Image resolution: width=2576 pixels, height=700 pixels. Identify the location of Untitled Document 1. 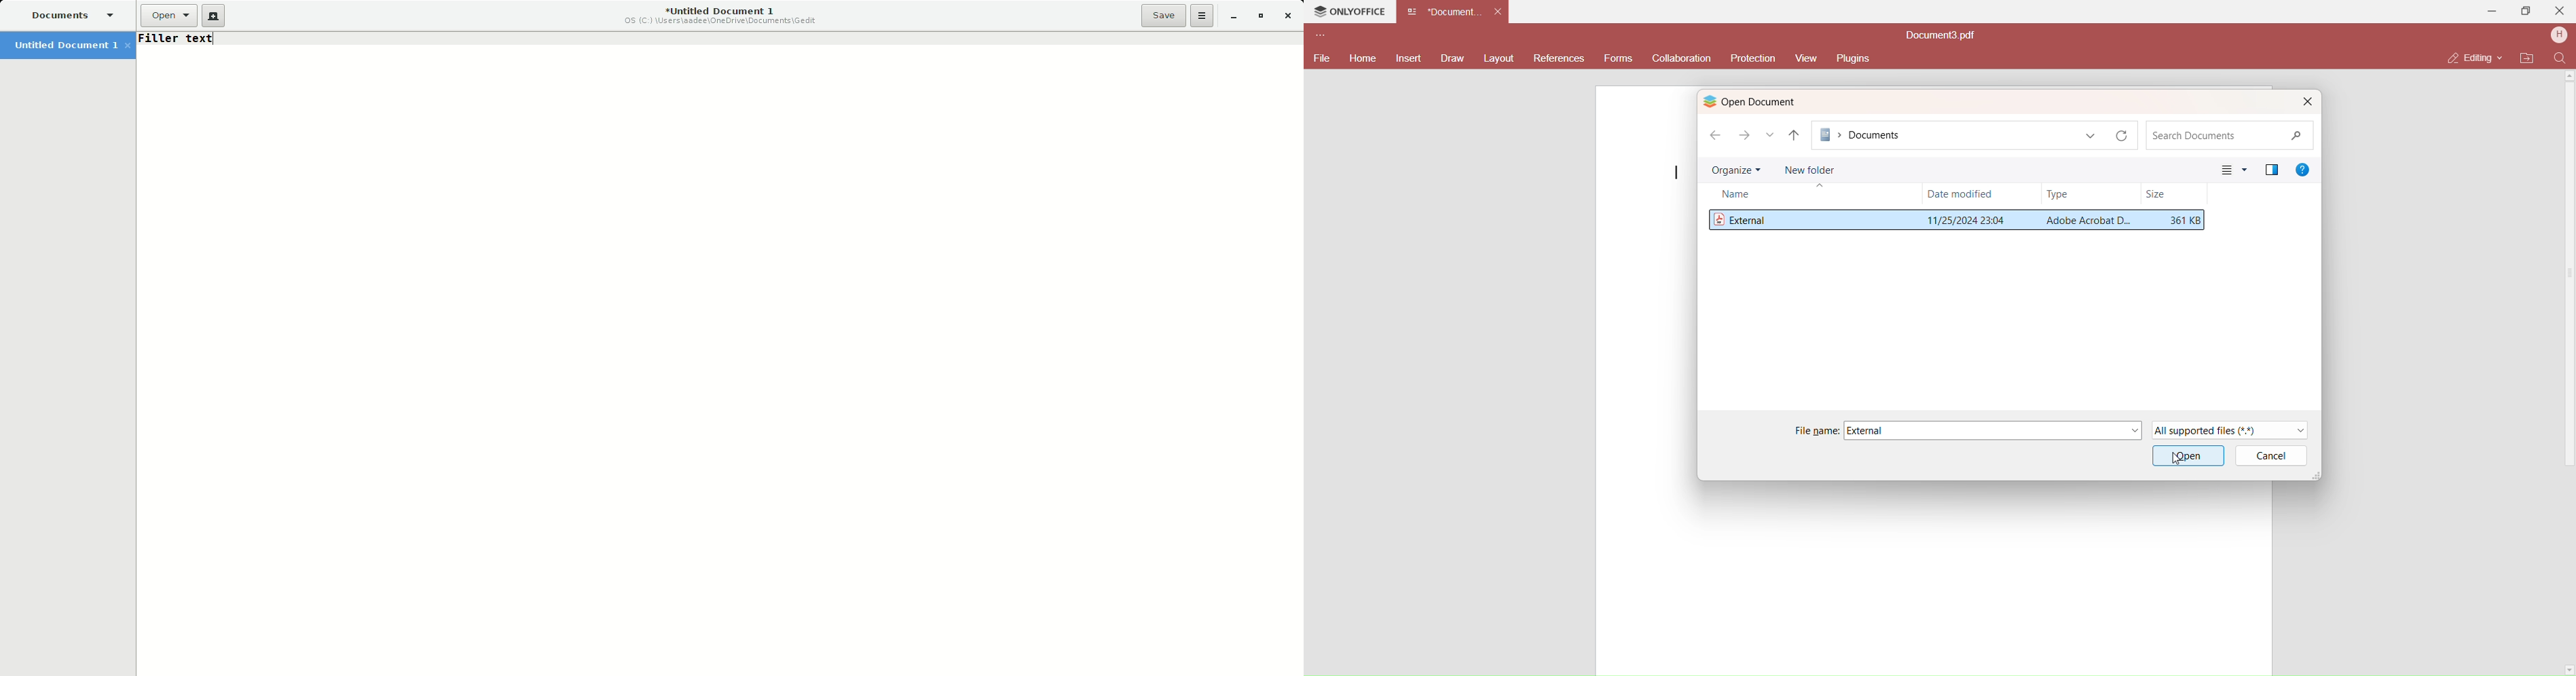
(717, 16).